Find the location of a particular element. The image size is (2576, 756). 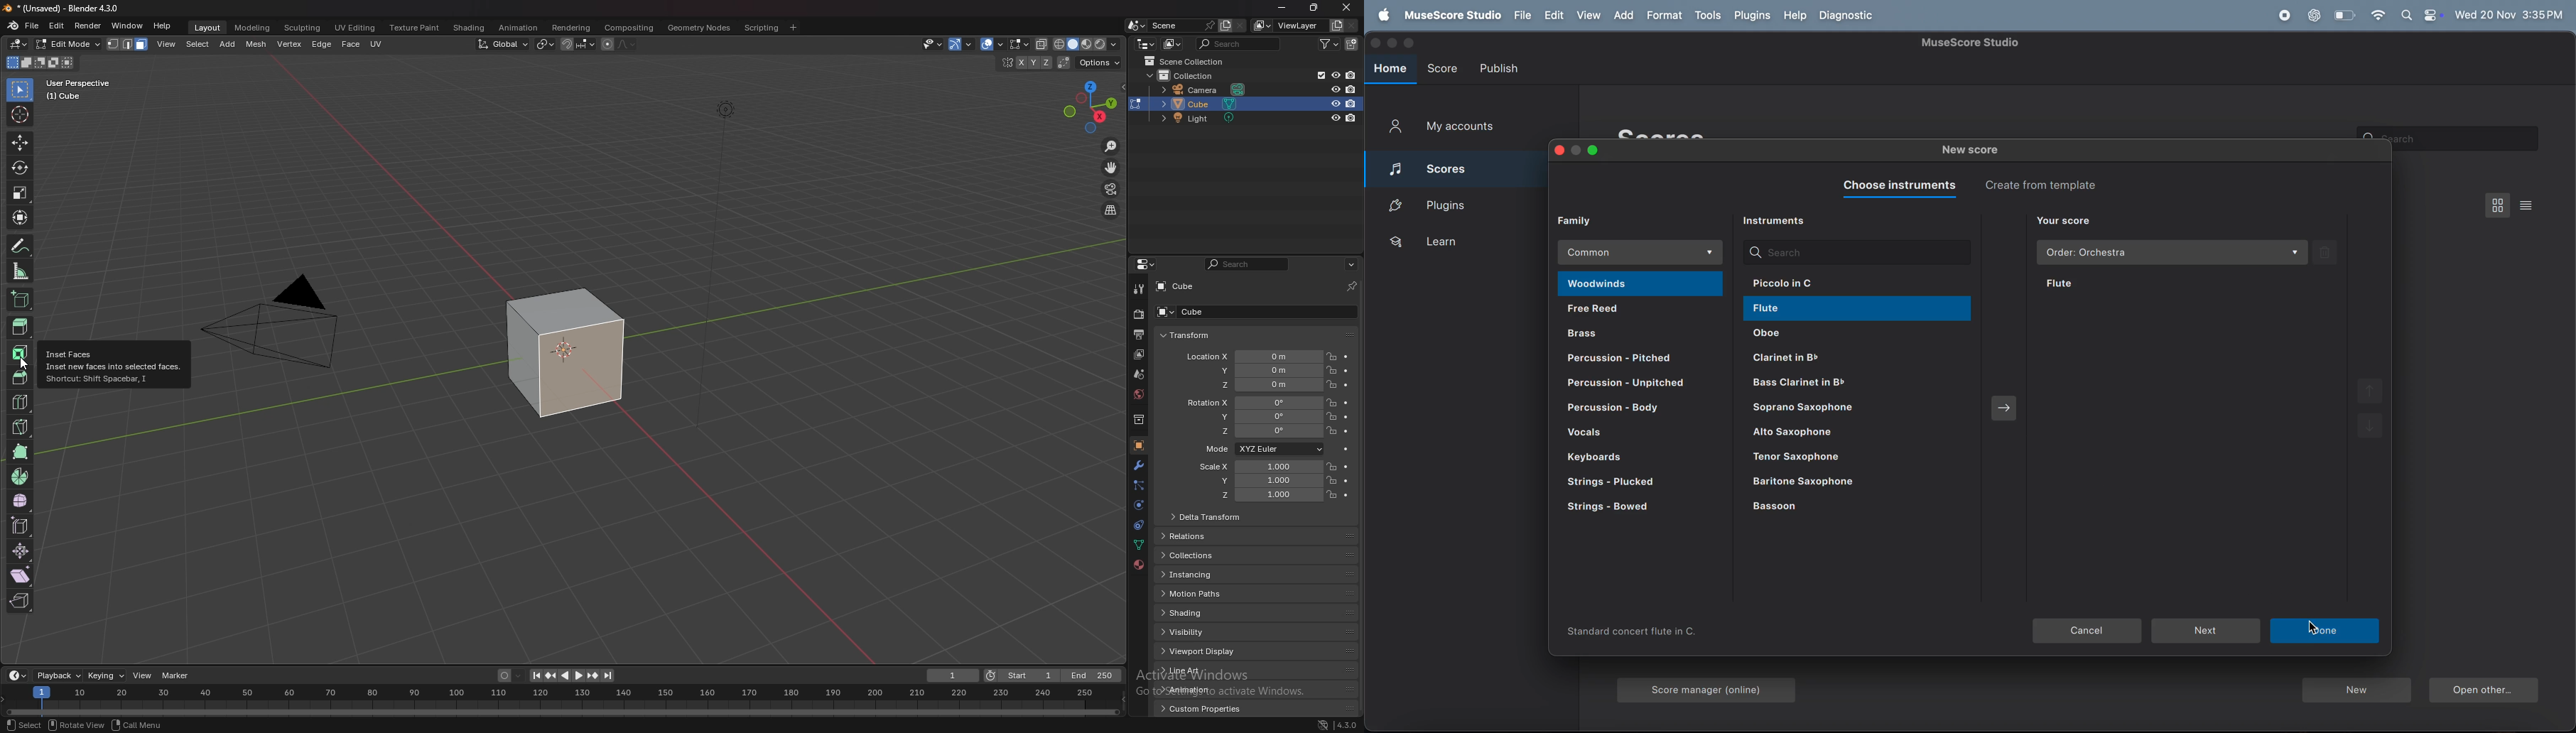

instrument is located at coordinates (1779, 221).